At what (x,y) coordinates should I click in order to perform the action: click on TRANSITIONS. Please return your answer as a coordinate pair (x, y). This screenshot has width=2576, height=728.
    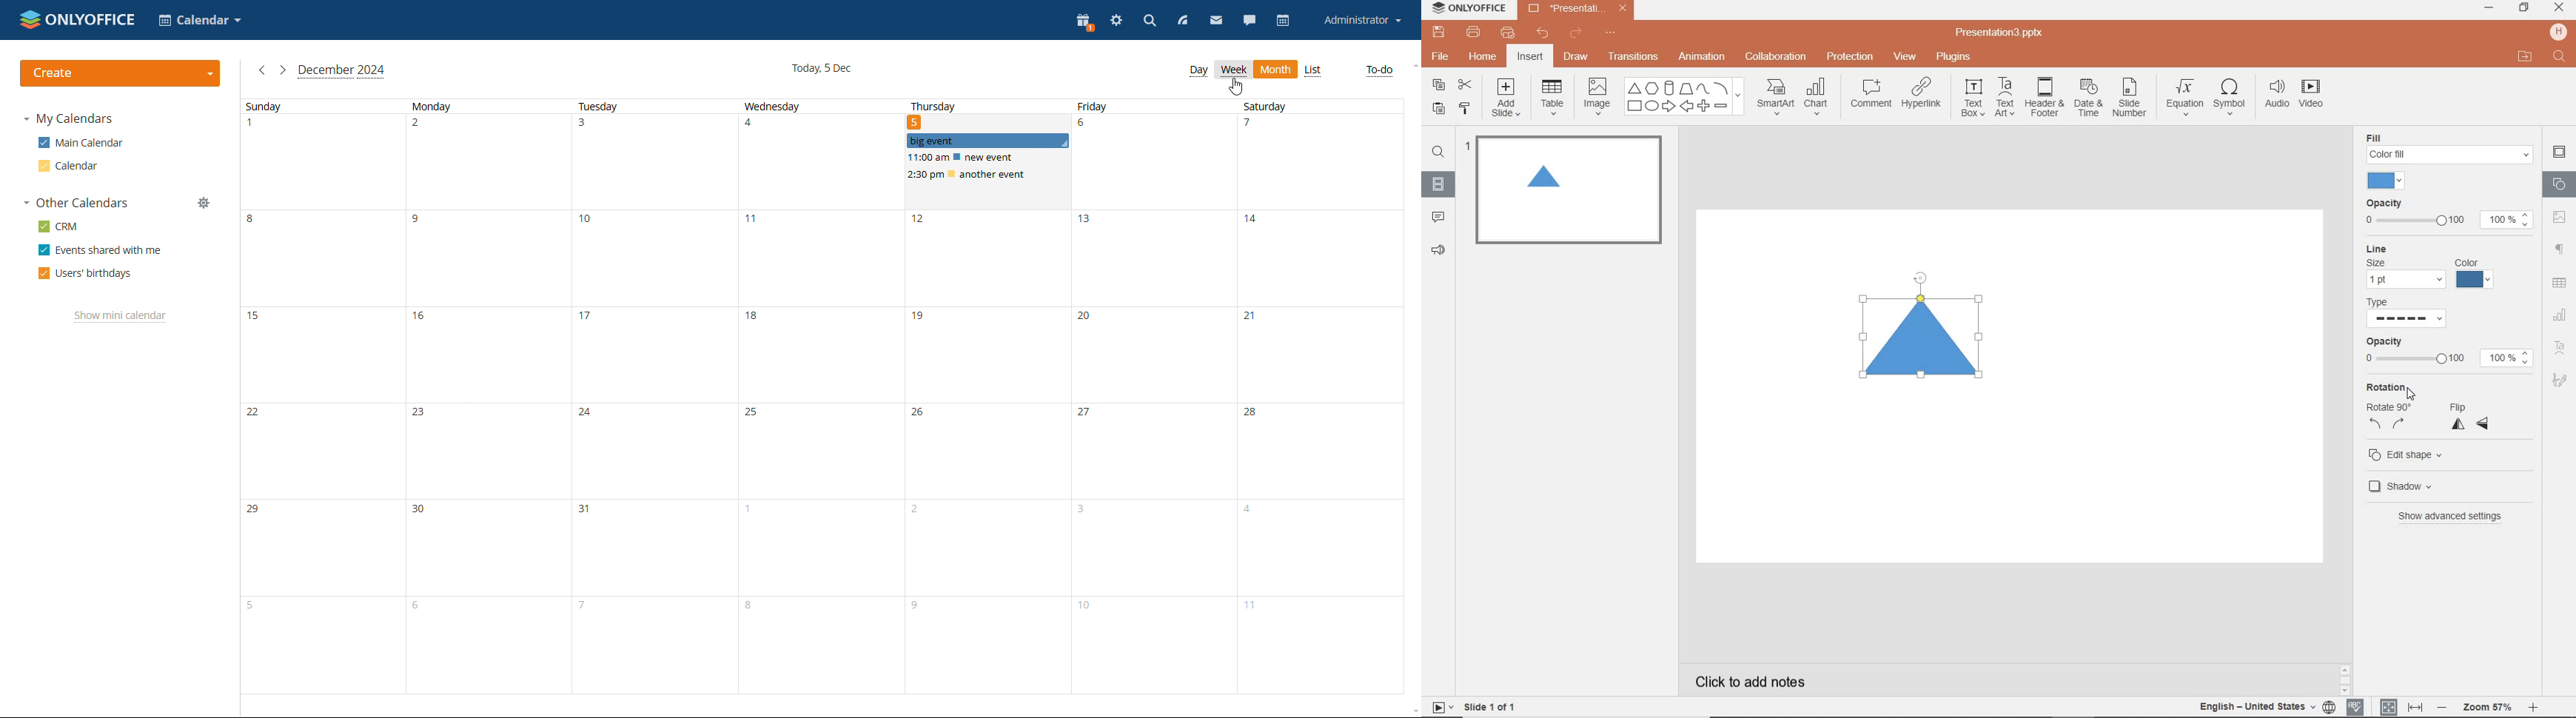
    Looking at the image, I should click on (1635, 56).